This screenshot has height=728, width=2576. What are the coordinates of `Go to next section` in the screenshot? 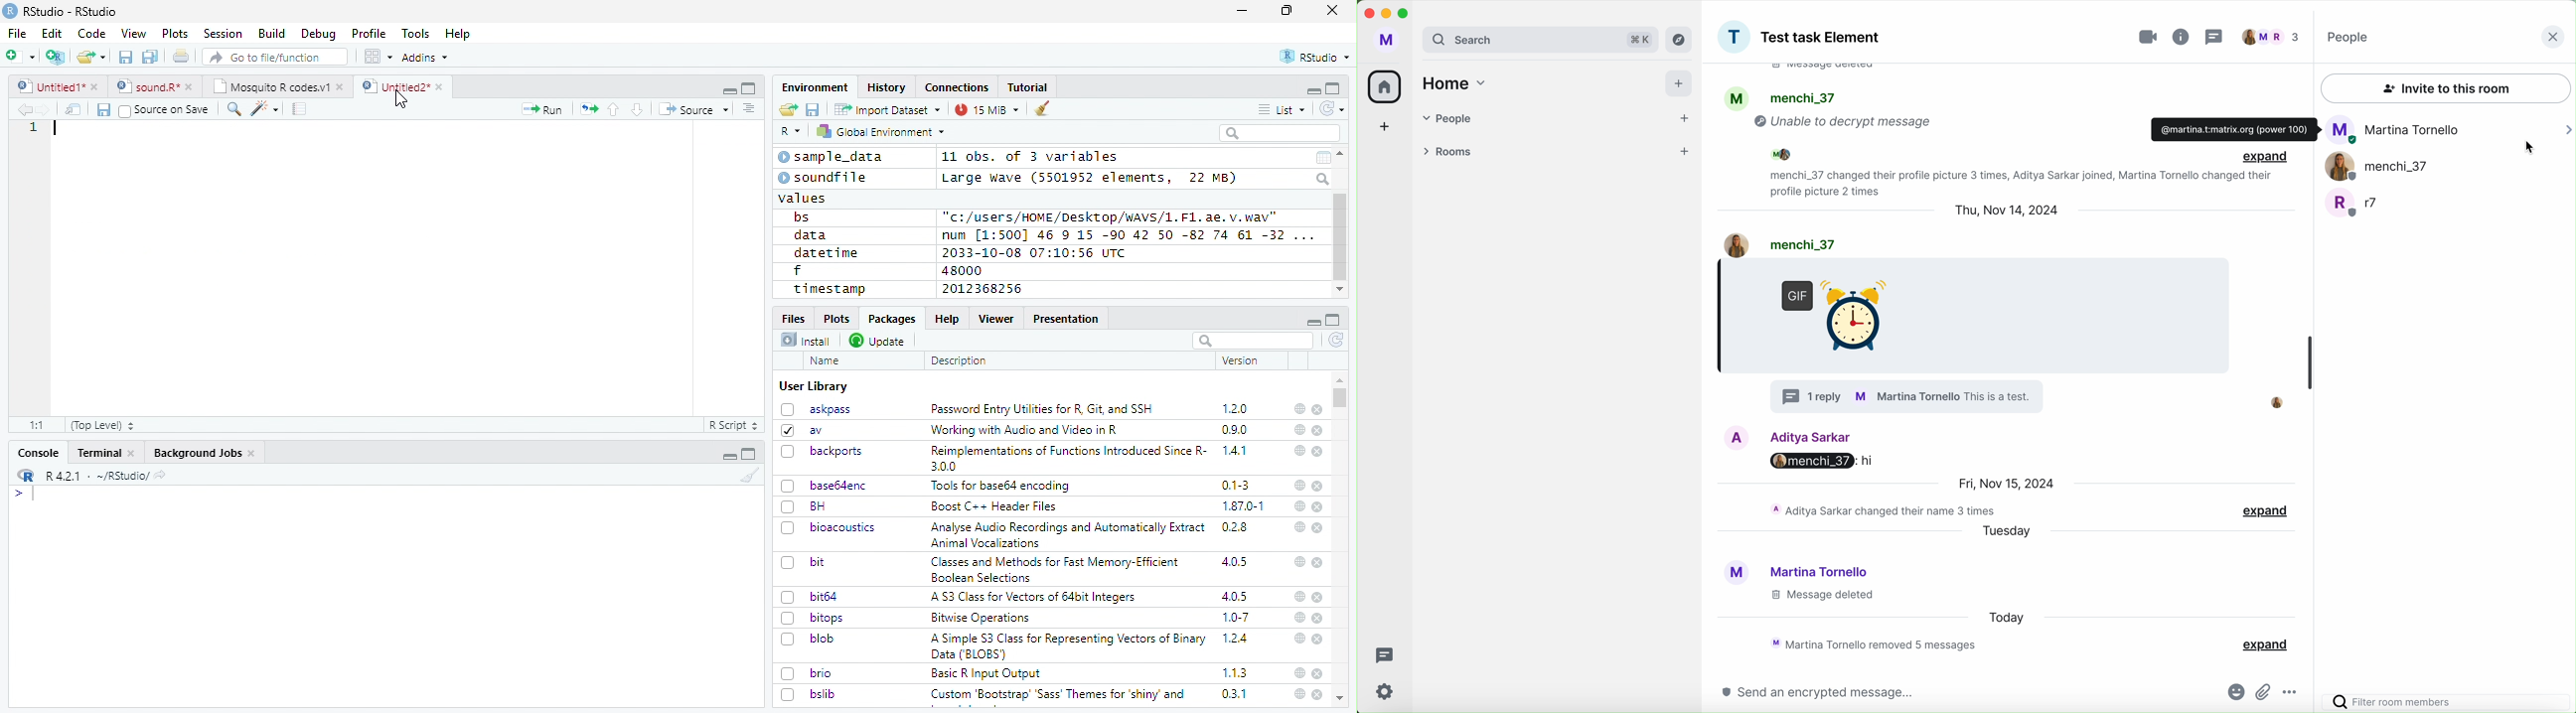 It's located at (640, 109).